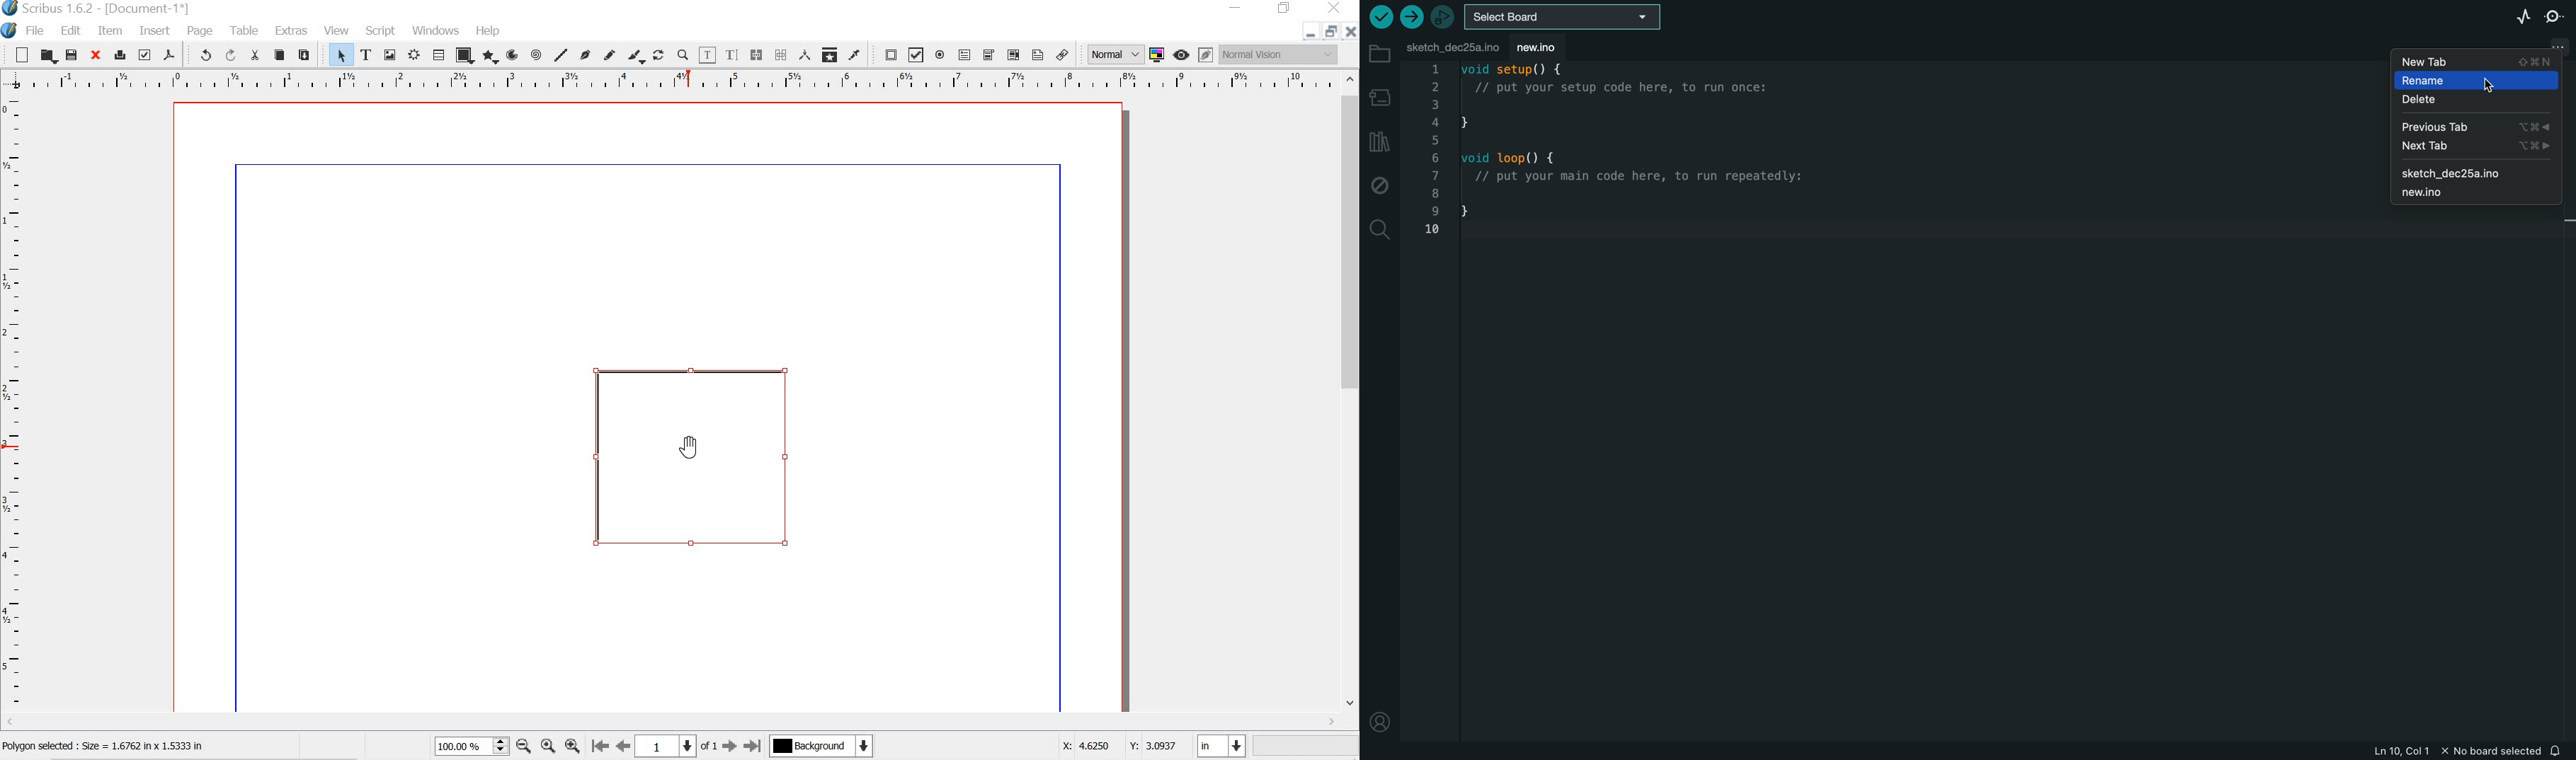  Describe the element at coordinates (756, 54) in the screenshot. I see `link text frame` at that location.